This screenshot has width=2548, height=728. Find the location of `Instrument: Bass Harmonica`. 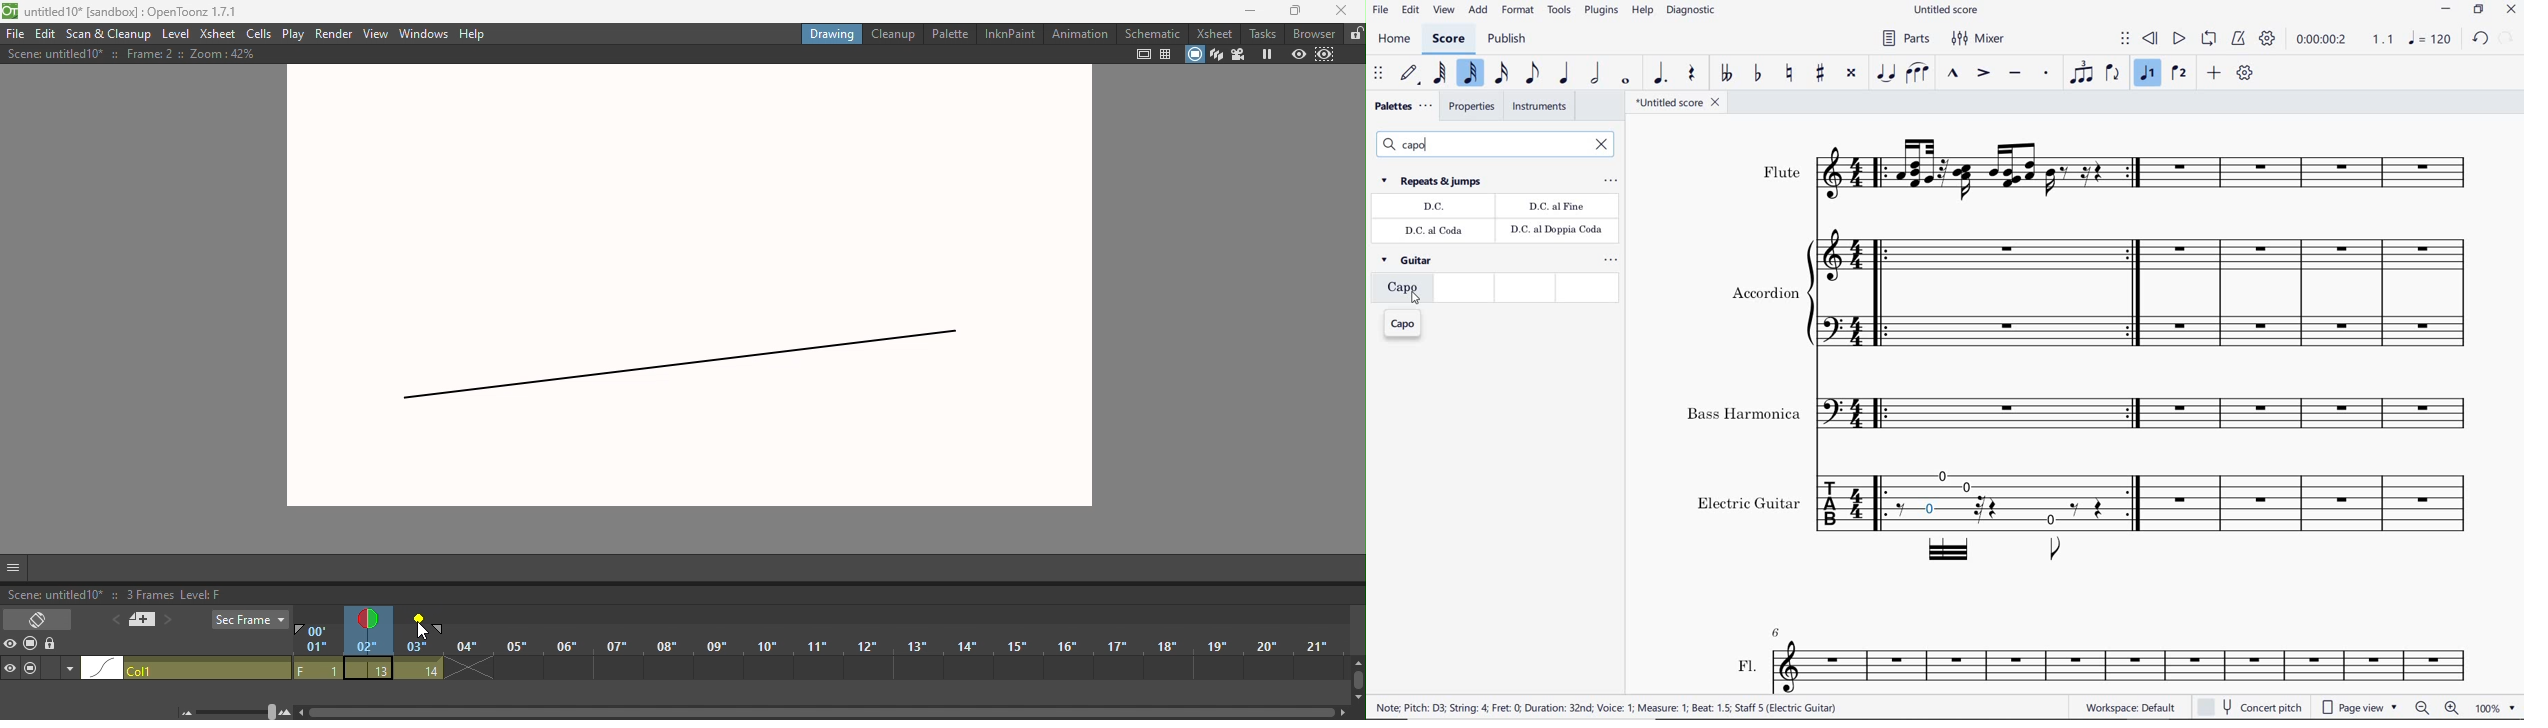

Instrument: Bass Harmonica is located at coordinates (2082, 413).